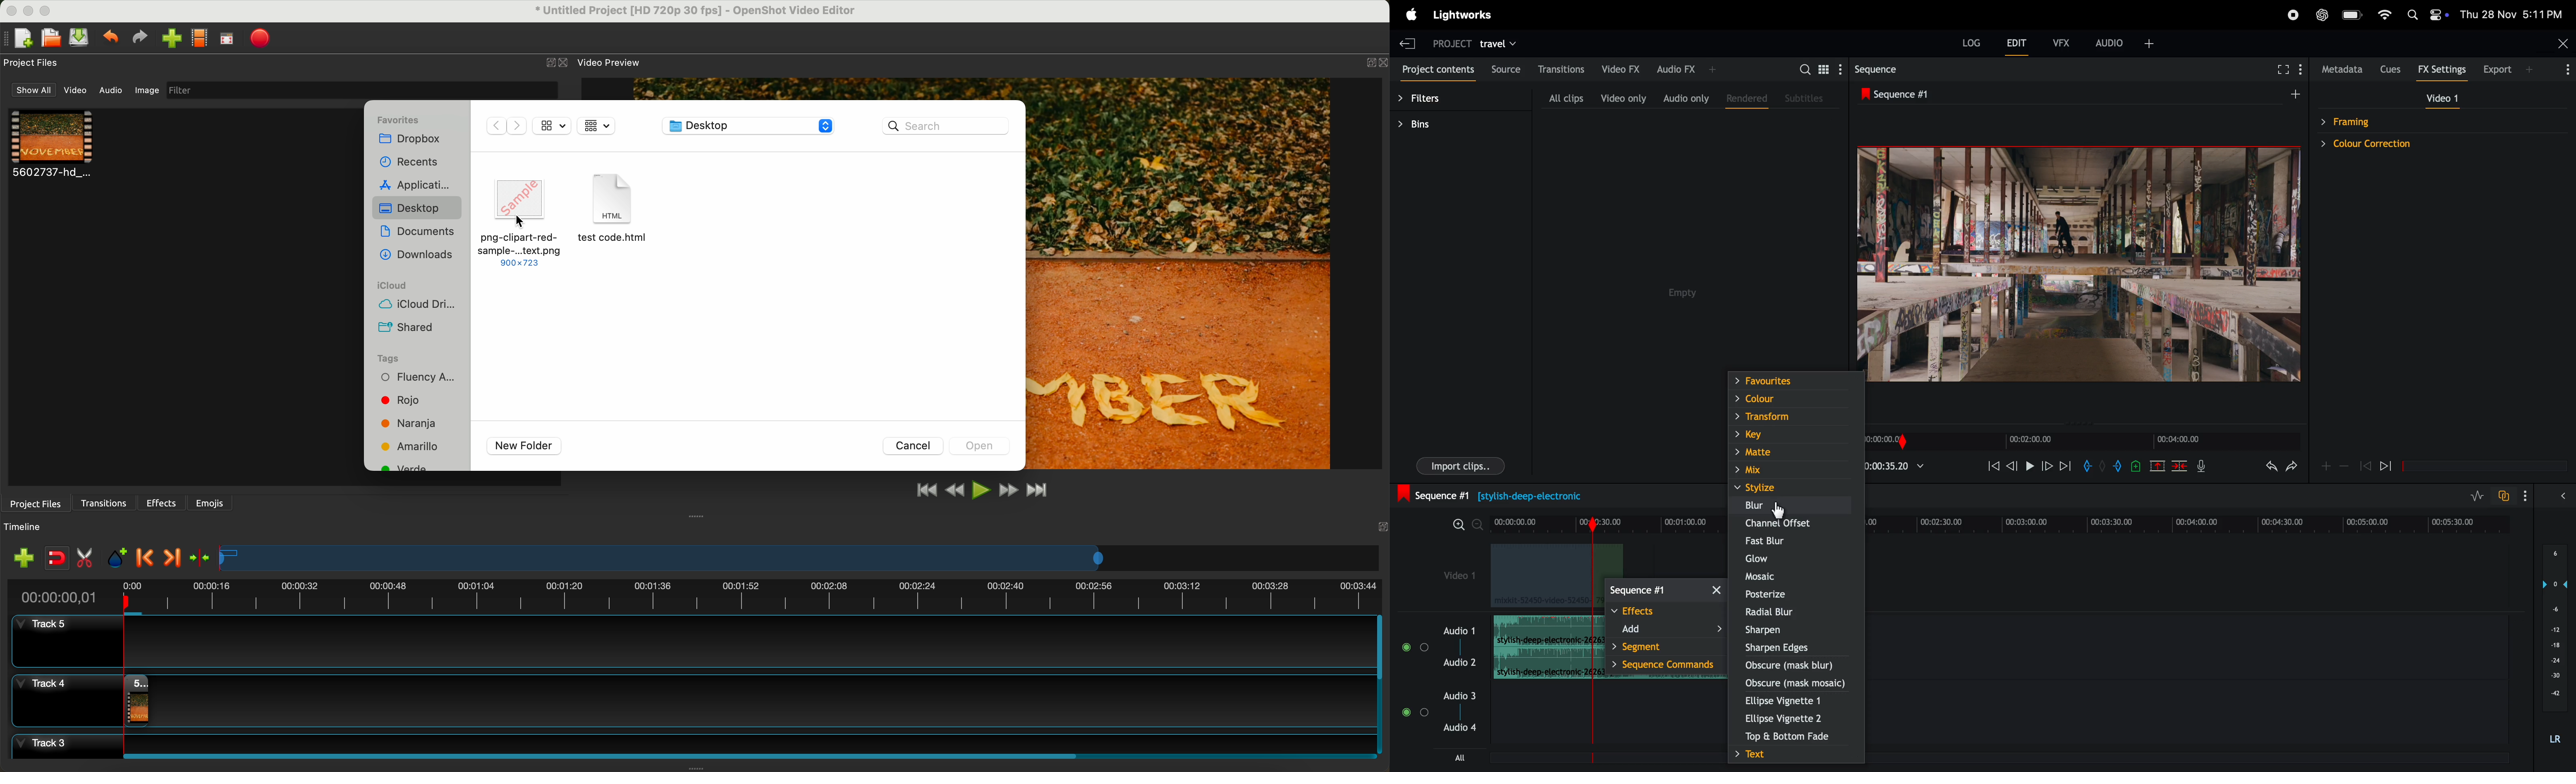 Image resolution: width=2576 pixels, height=784 pixels. Describe the element at coordinates (524, 446) in the screenshot. I see `new folder` at that location.